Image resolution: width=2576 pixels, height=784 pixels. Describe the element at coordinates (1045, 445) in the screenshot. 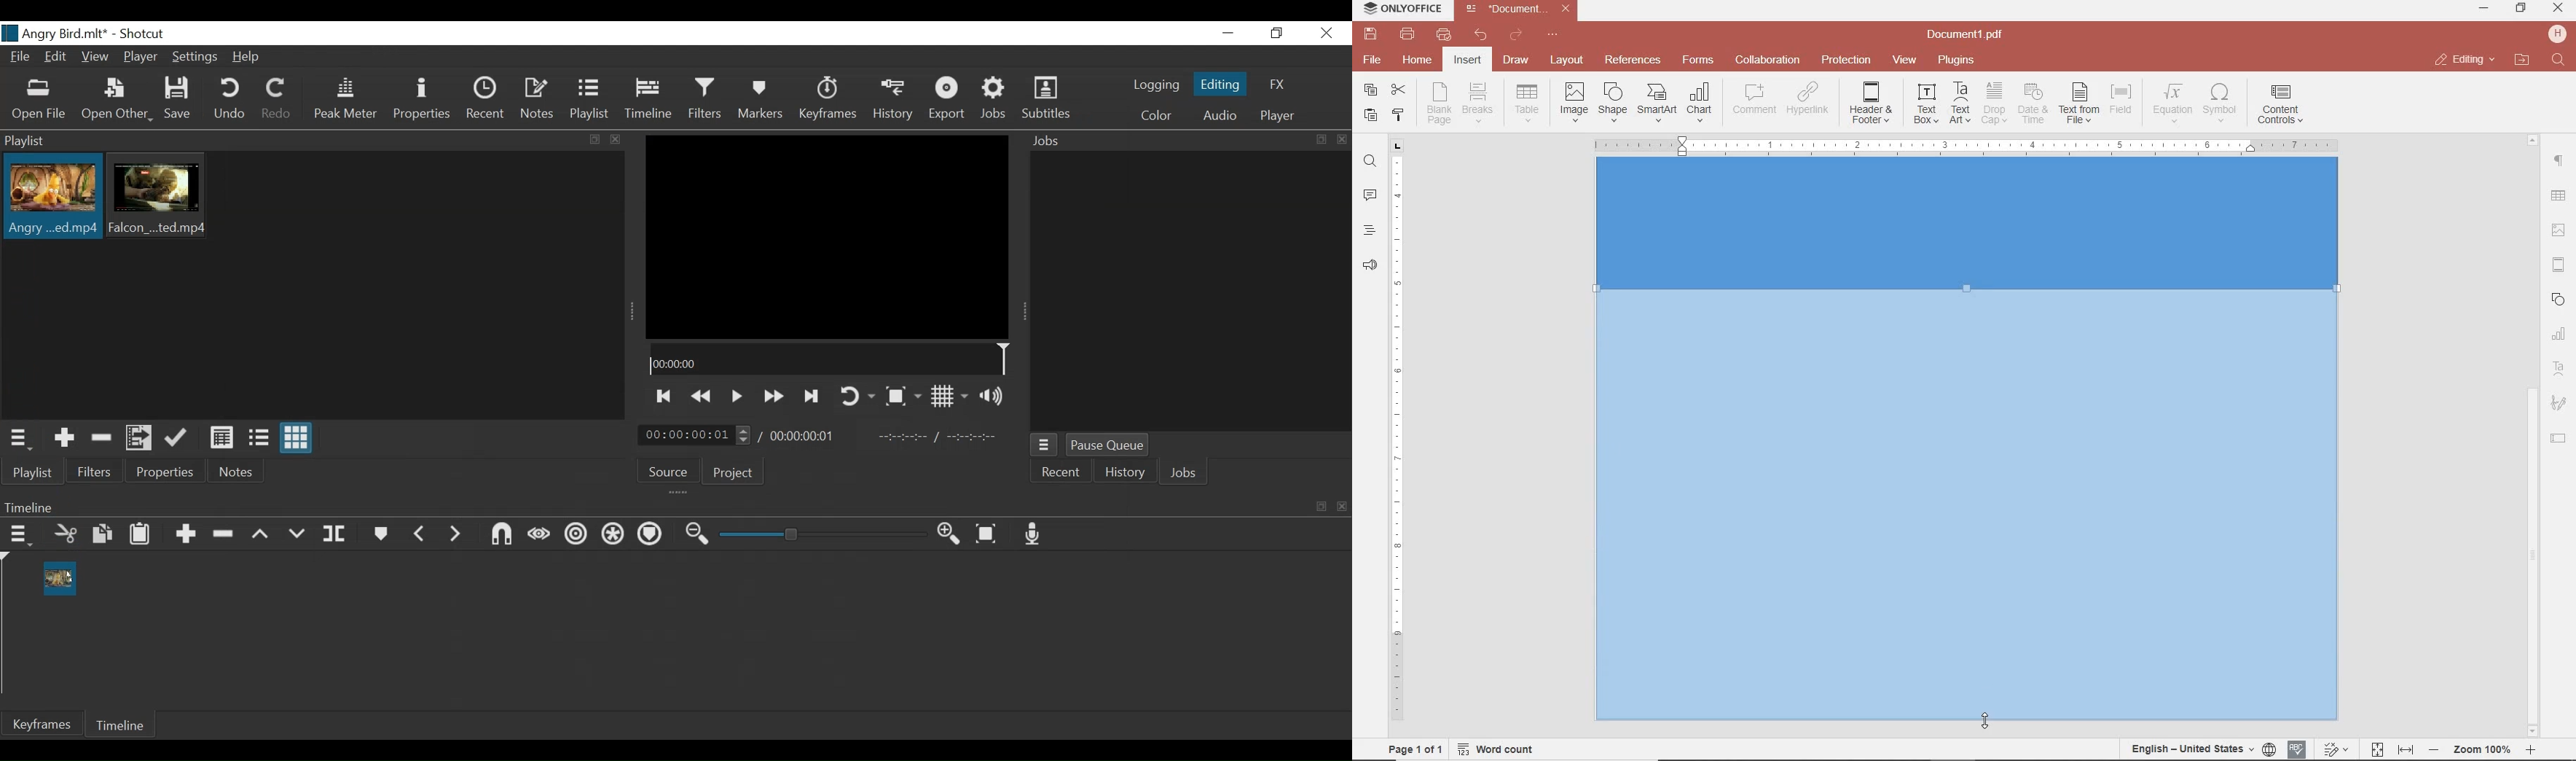

I see `Jobs Queue` at that location.